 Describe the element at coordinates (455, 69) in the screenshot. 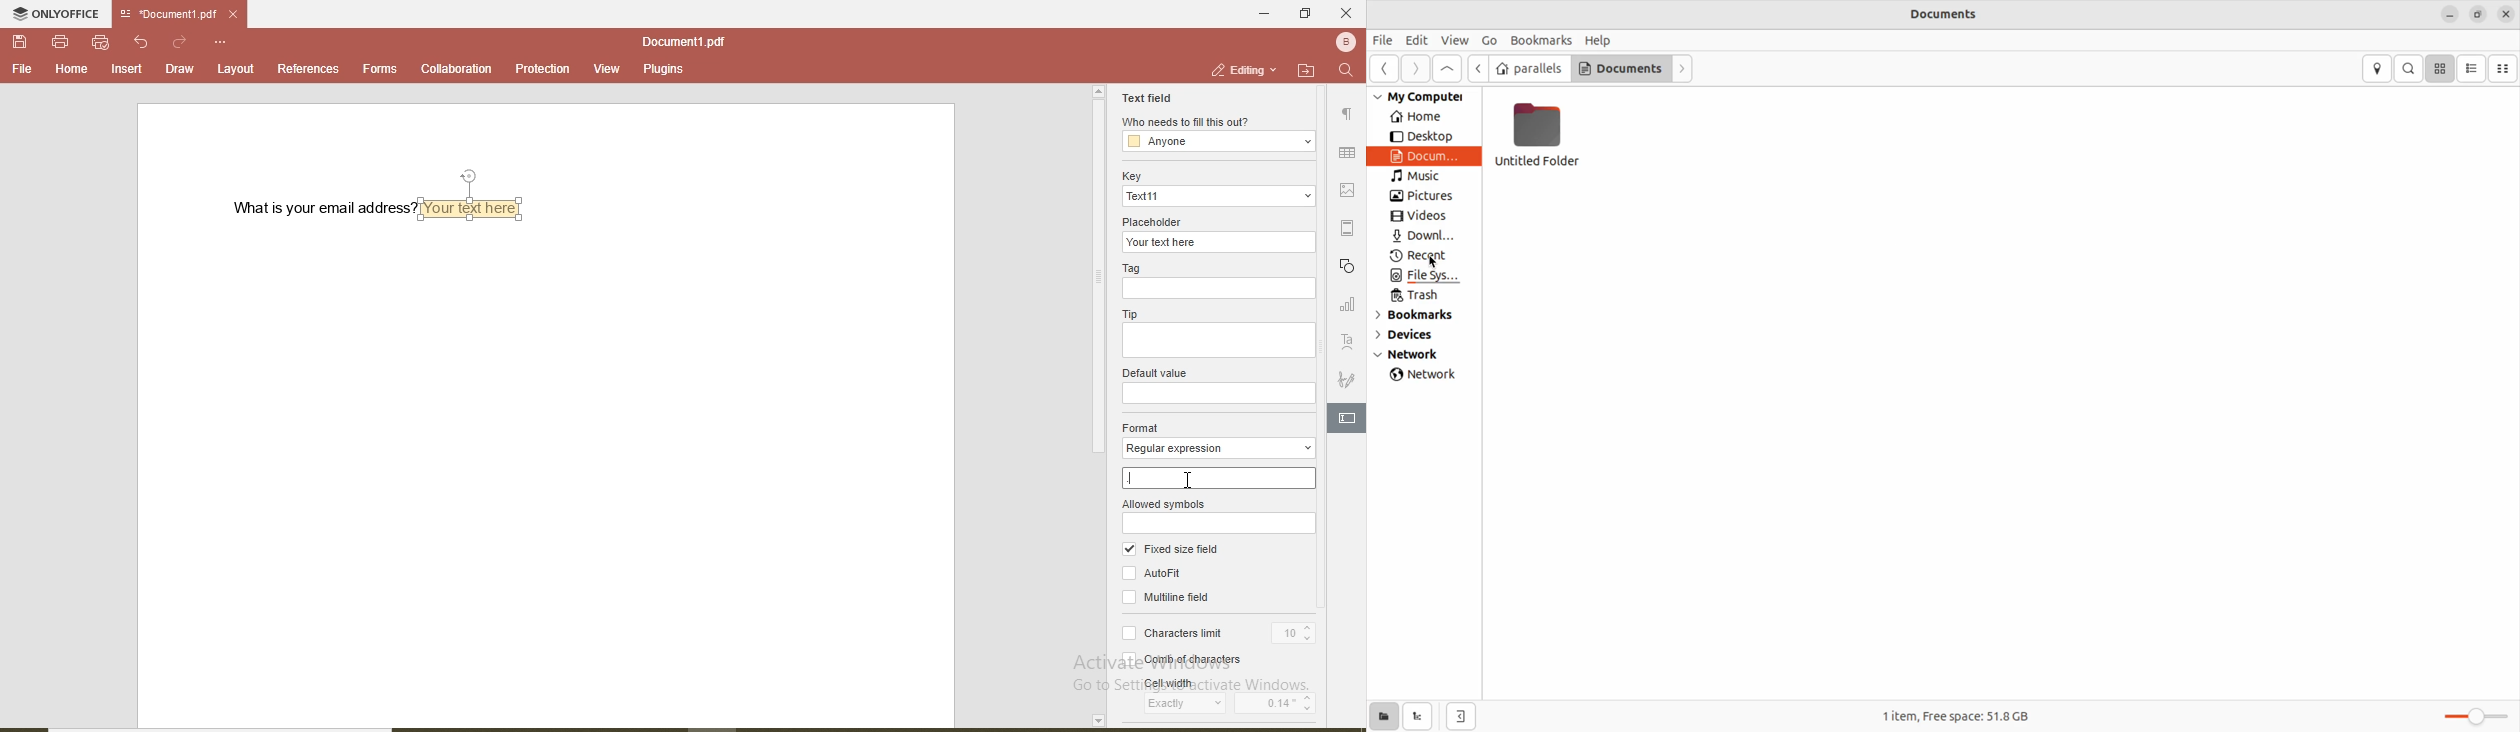

I see `collaboration` at that location.